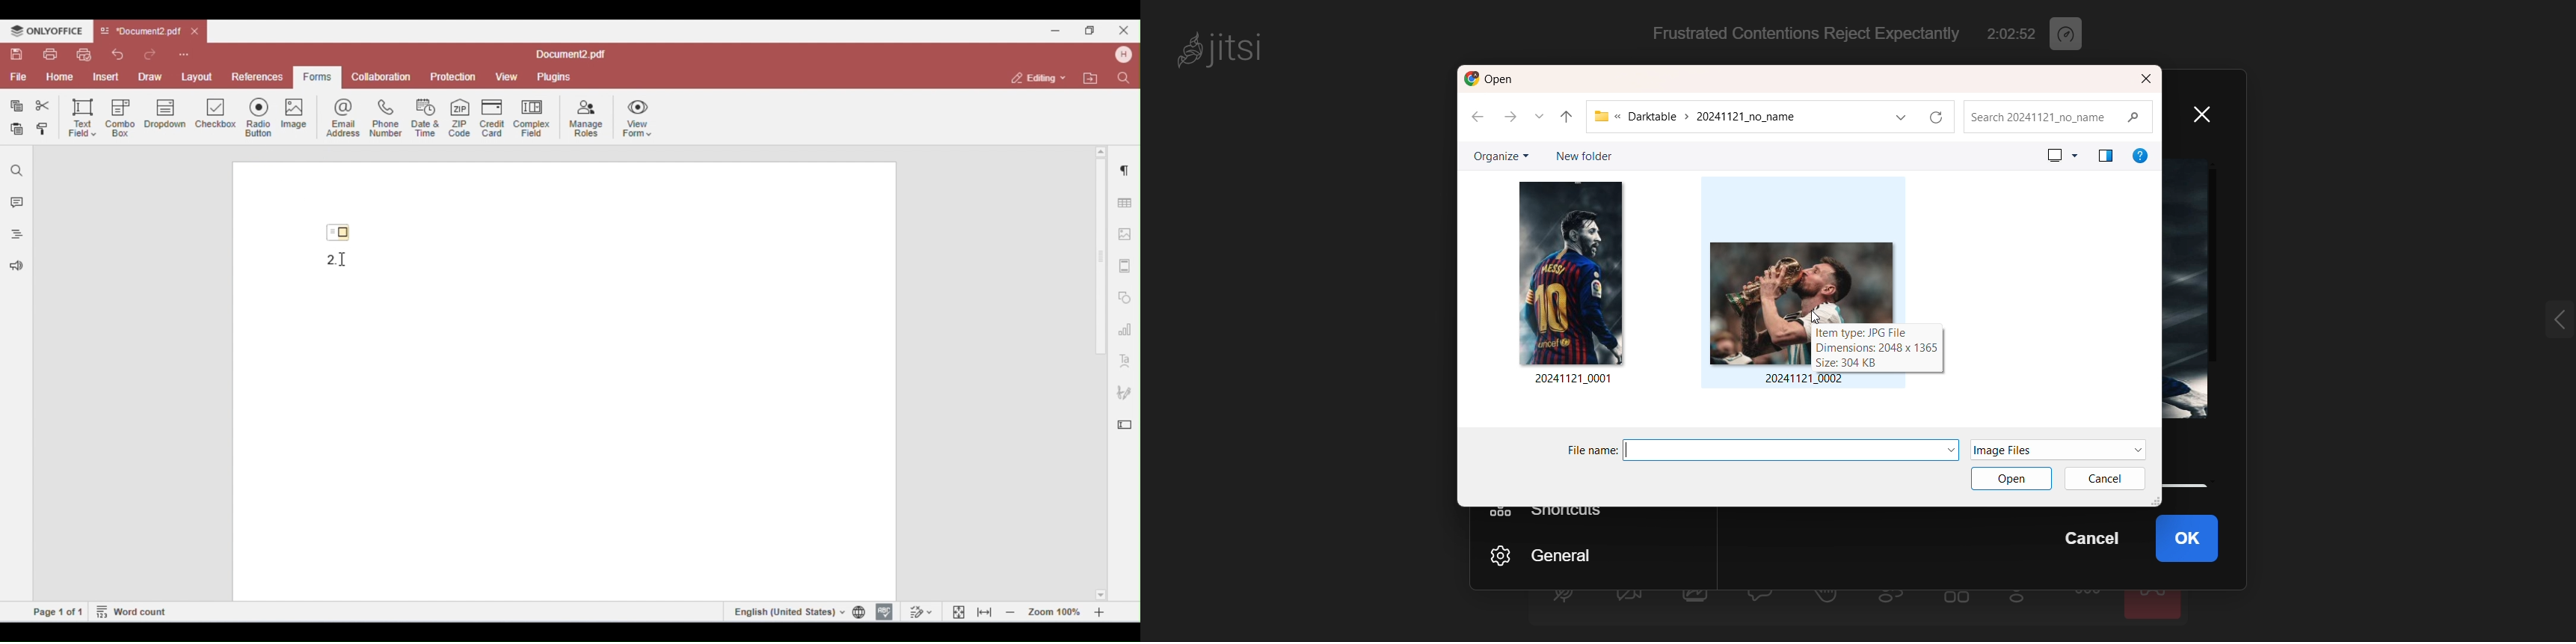 This screenshot has height=644, width=2576. What do you see at coordinates (1773, 450) in the screenshot?
I see `file name` at bounding box center [1773, 450].